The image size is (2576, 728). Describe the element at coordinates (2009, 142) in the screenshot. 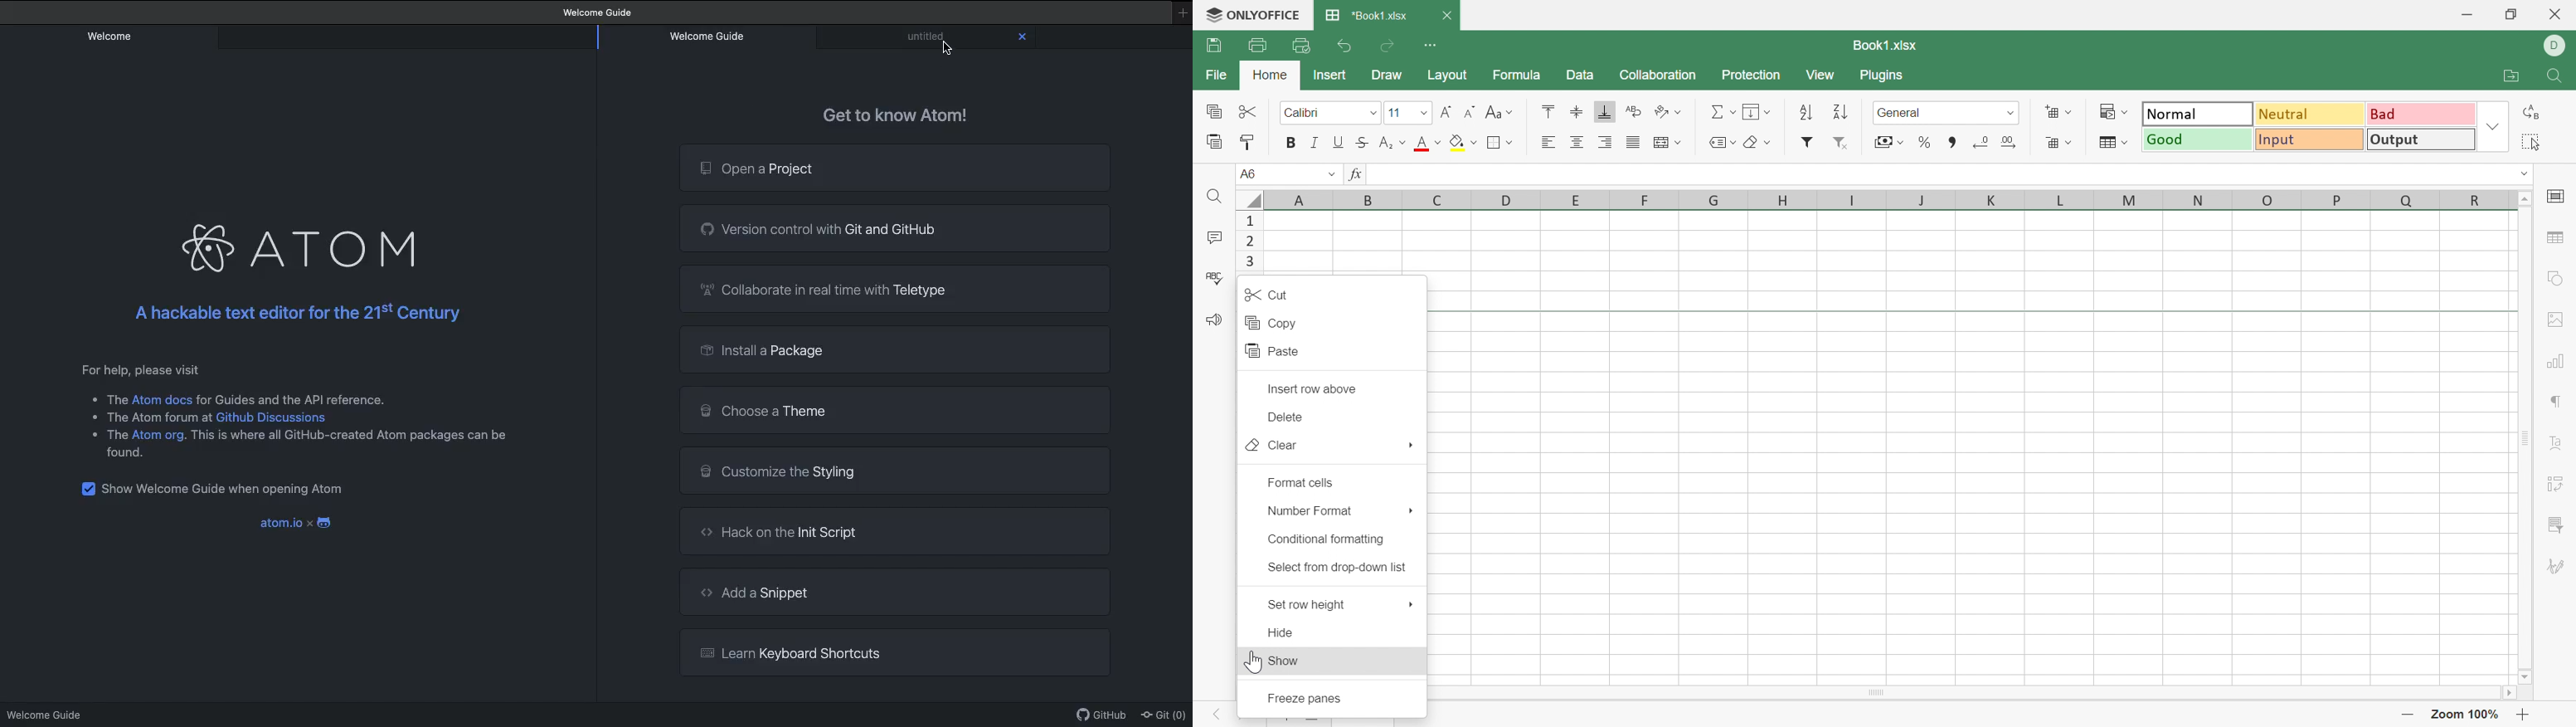

I see `Increase decimal` at that location.